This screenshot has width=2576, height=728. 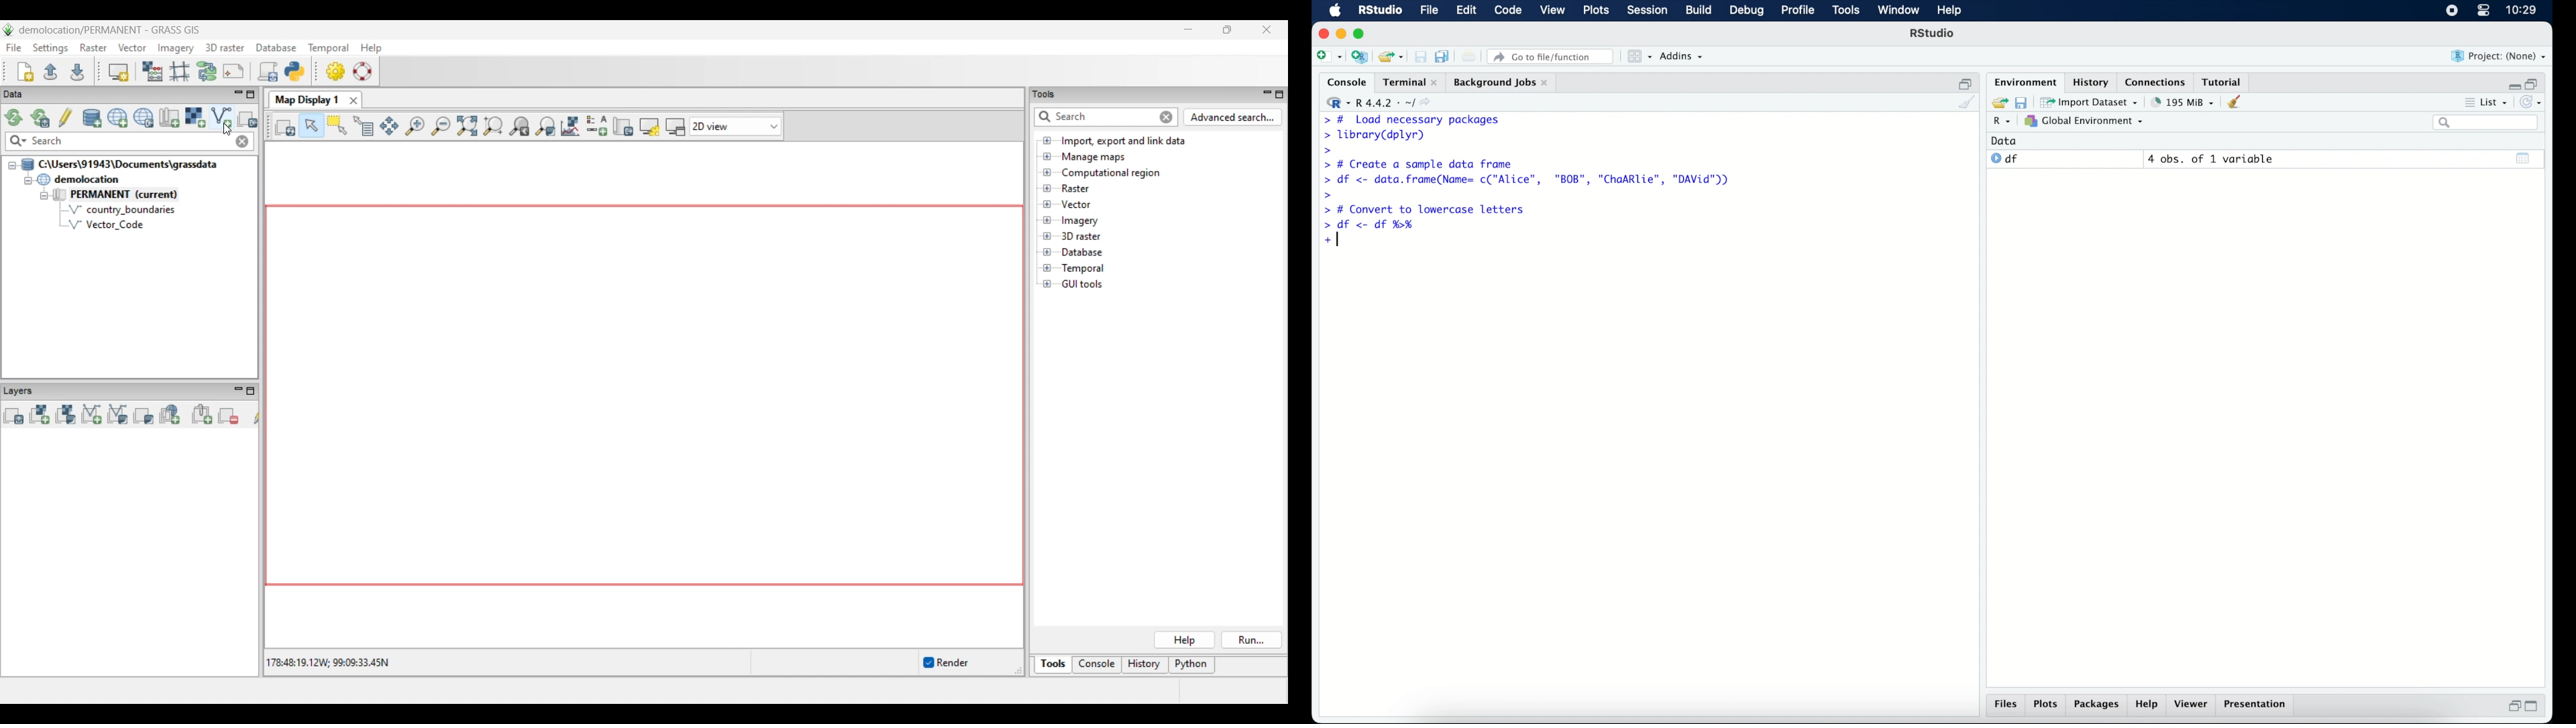 What do you see at coordinates (2084, 121) in the screenshot?
I see `global environment` at bounding box center [2084, 121].